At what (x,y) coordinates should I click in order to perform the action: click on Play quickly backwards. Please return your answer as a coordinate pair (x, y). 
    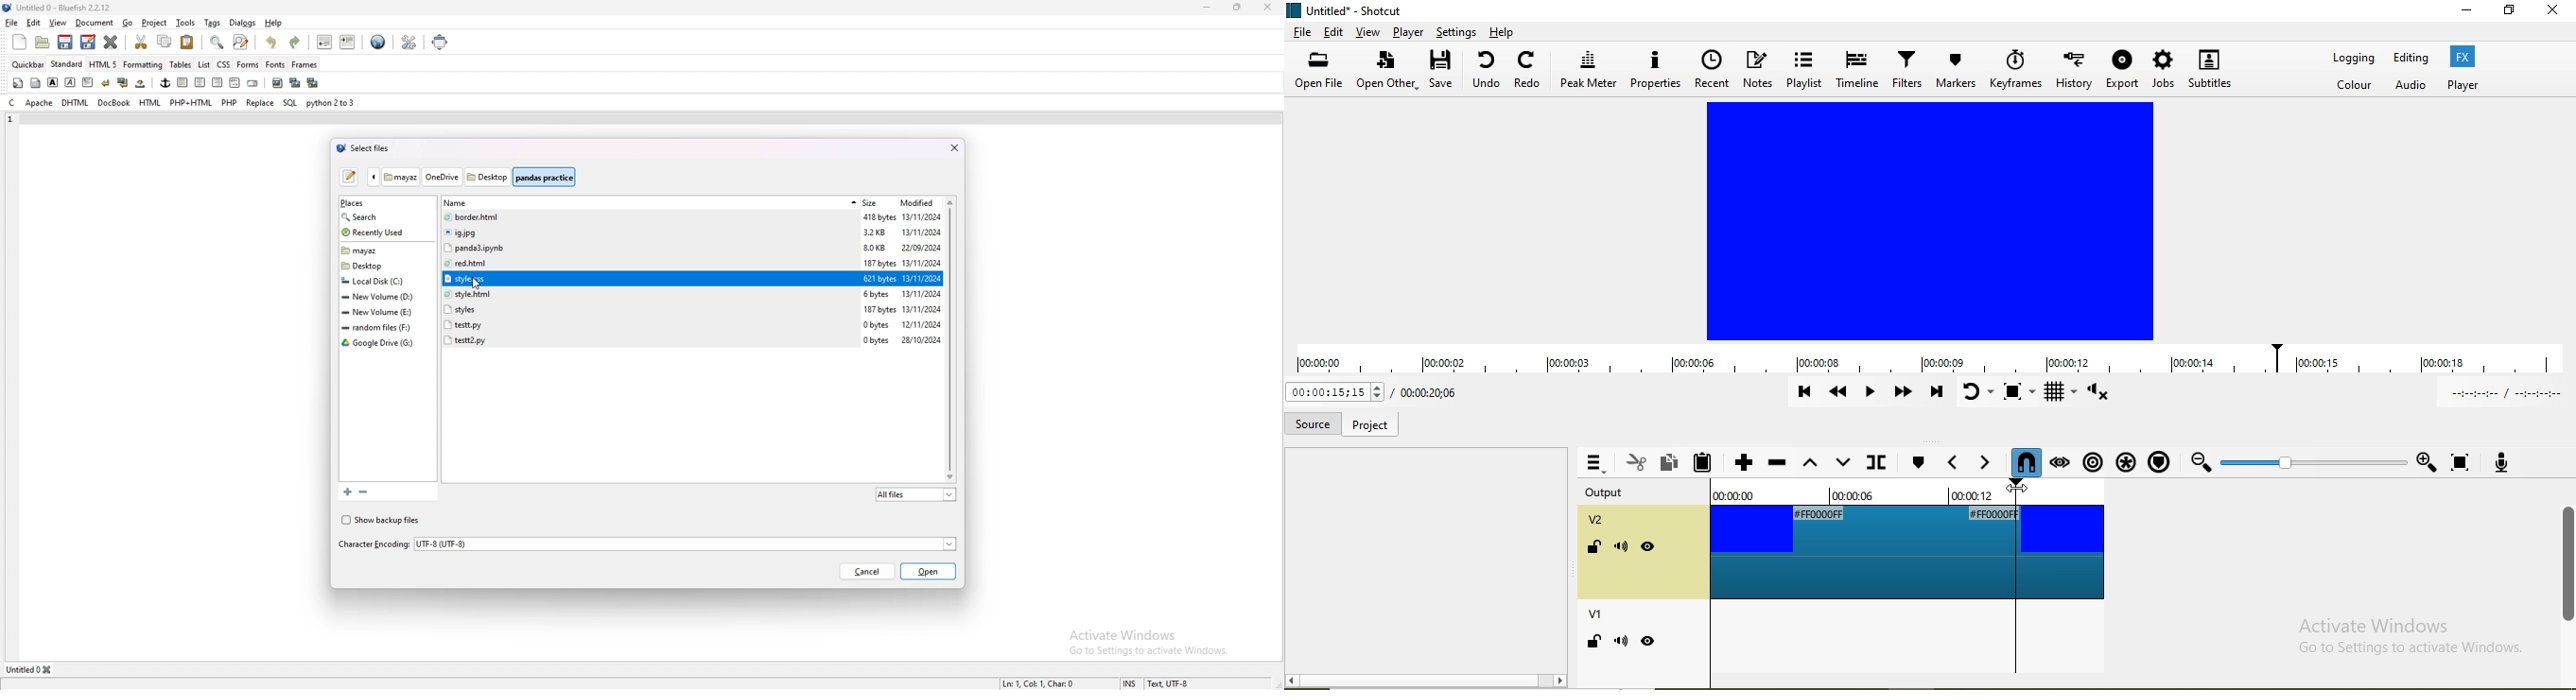
    Looking at the image, I should click on (1839, 396).